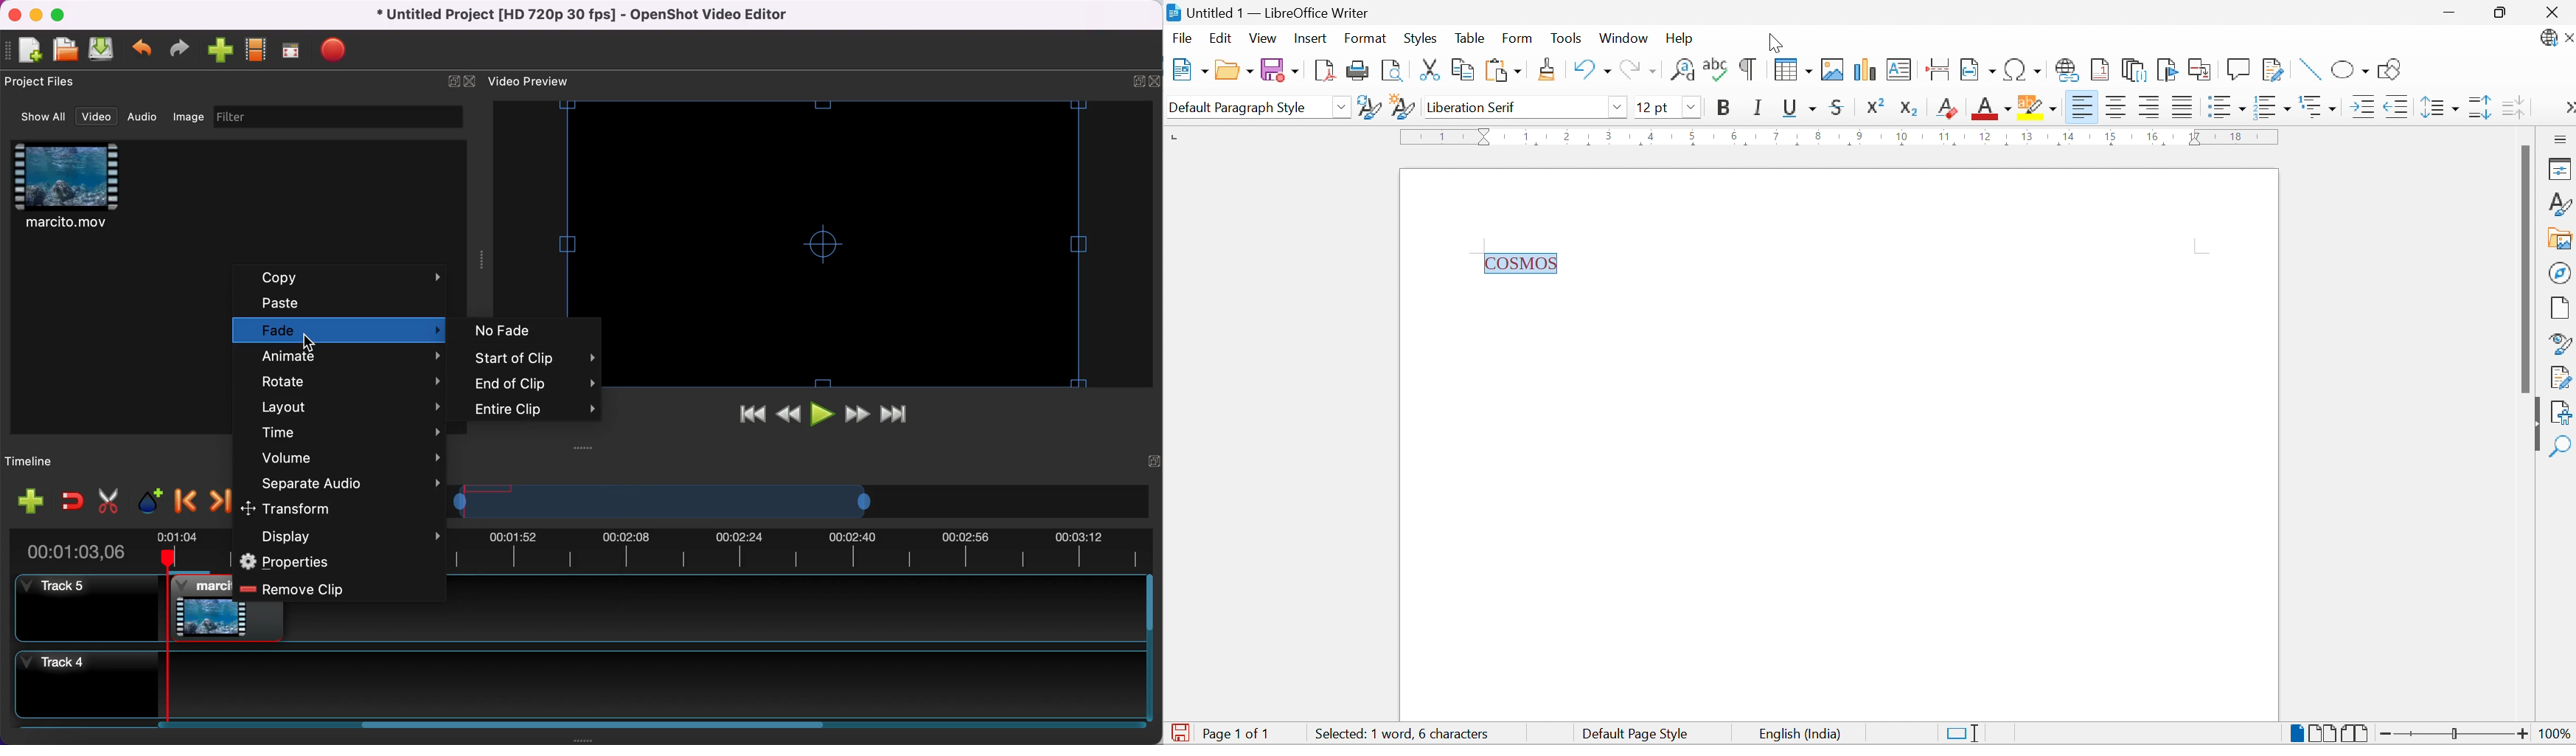 This screenshot has width=2576, height=756. Describe the element at coordinates (1518, 38) in the screenshot. I see `Form` at that location.